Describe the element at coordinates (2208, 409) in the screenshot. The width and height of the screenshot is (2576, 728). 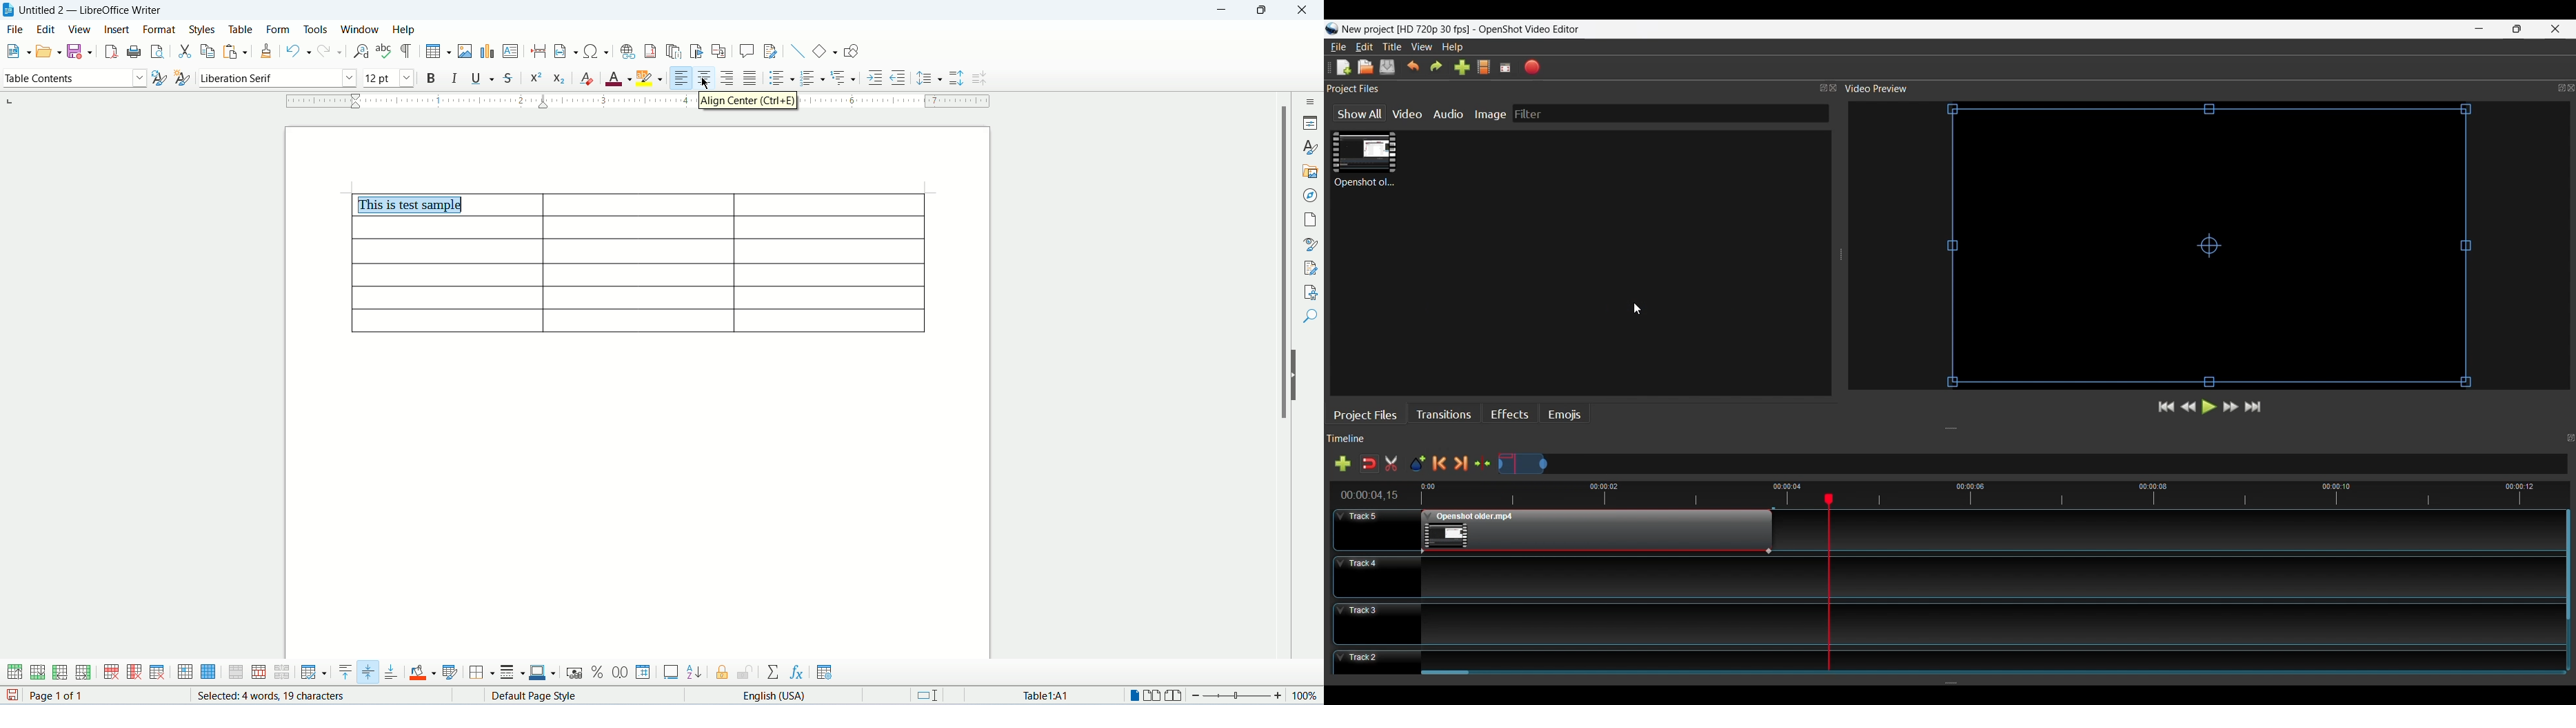
I see `Play` at that location.